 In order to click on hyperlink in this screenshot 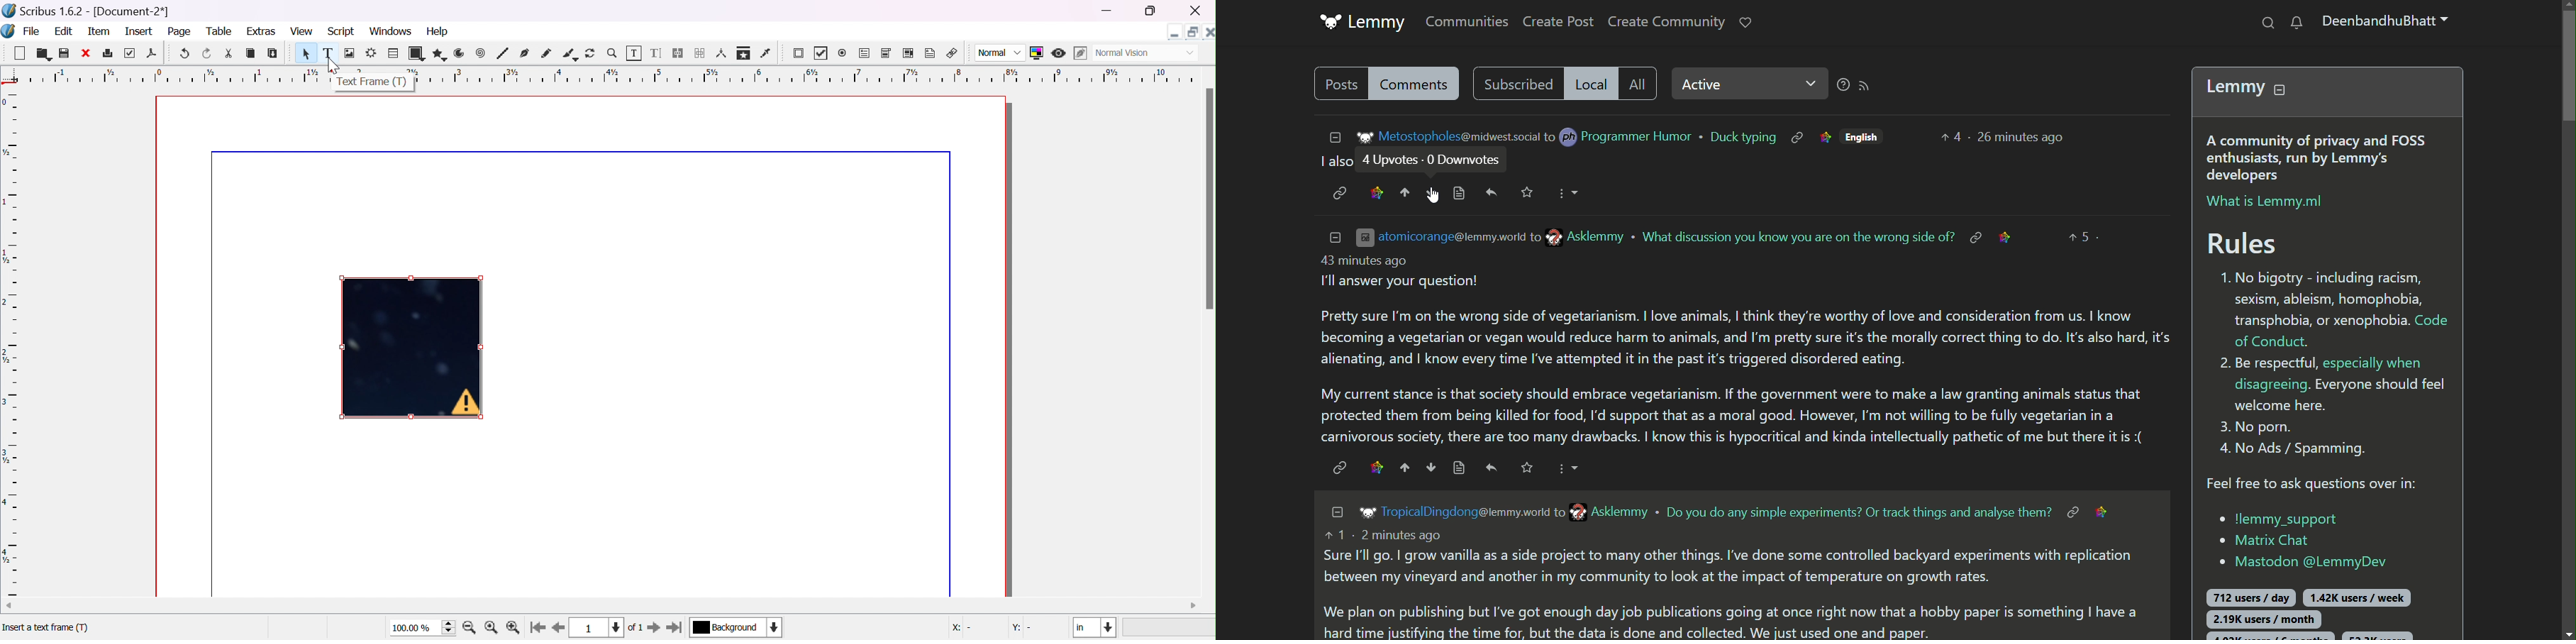, I will do `click(1975, 237)`.